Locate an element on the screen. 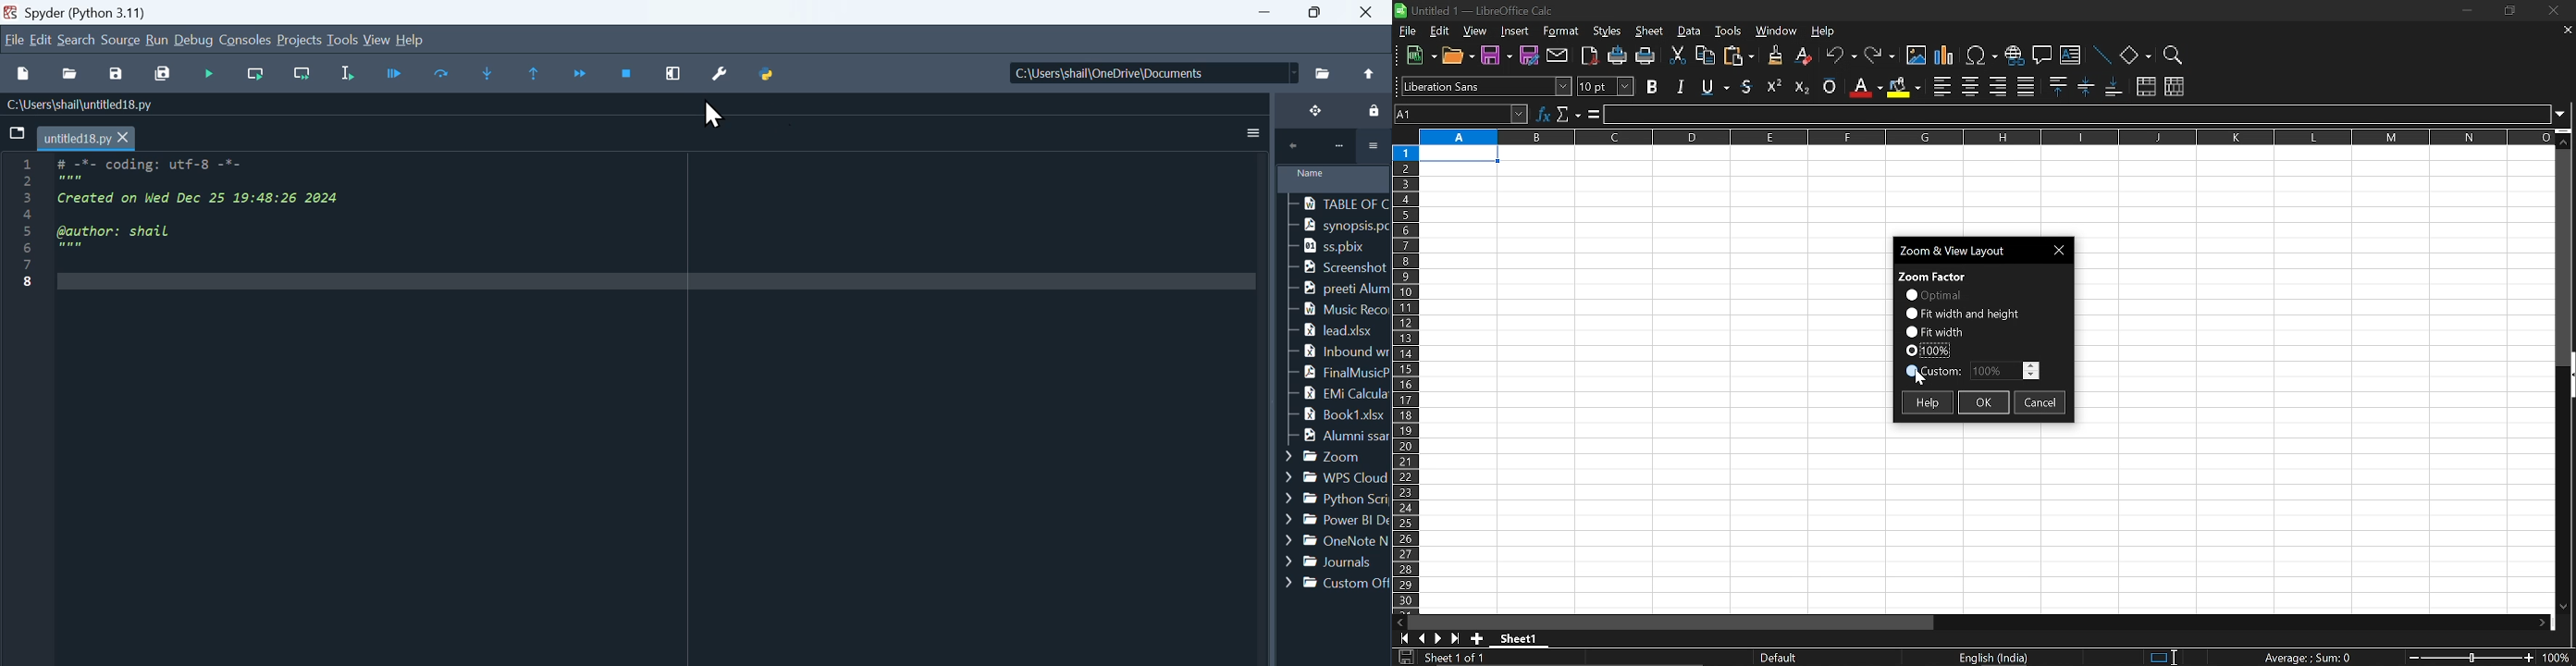  close is located at coordinates (2550, 12).